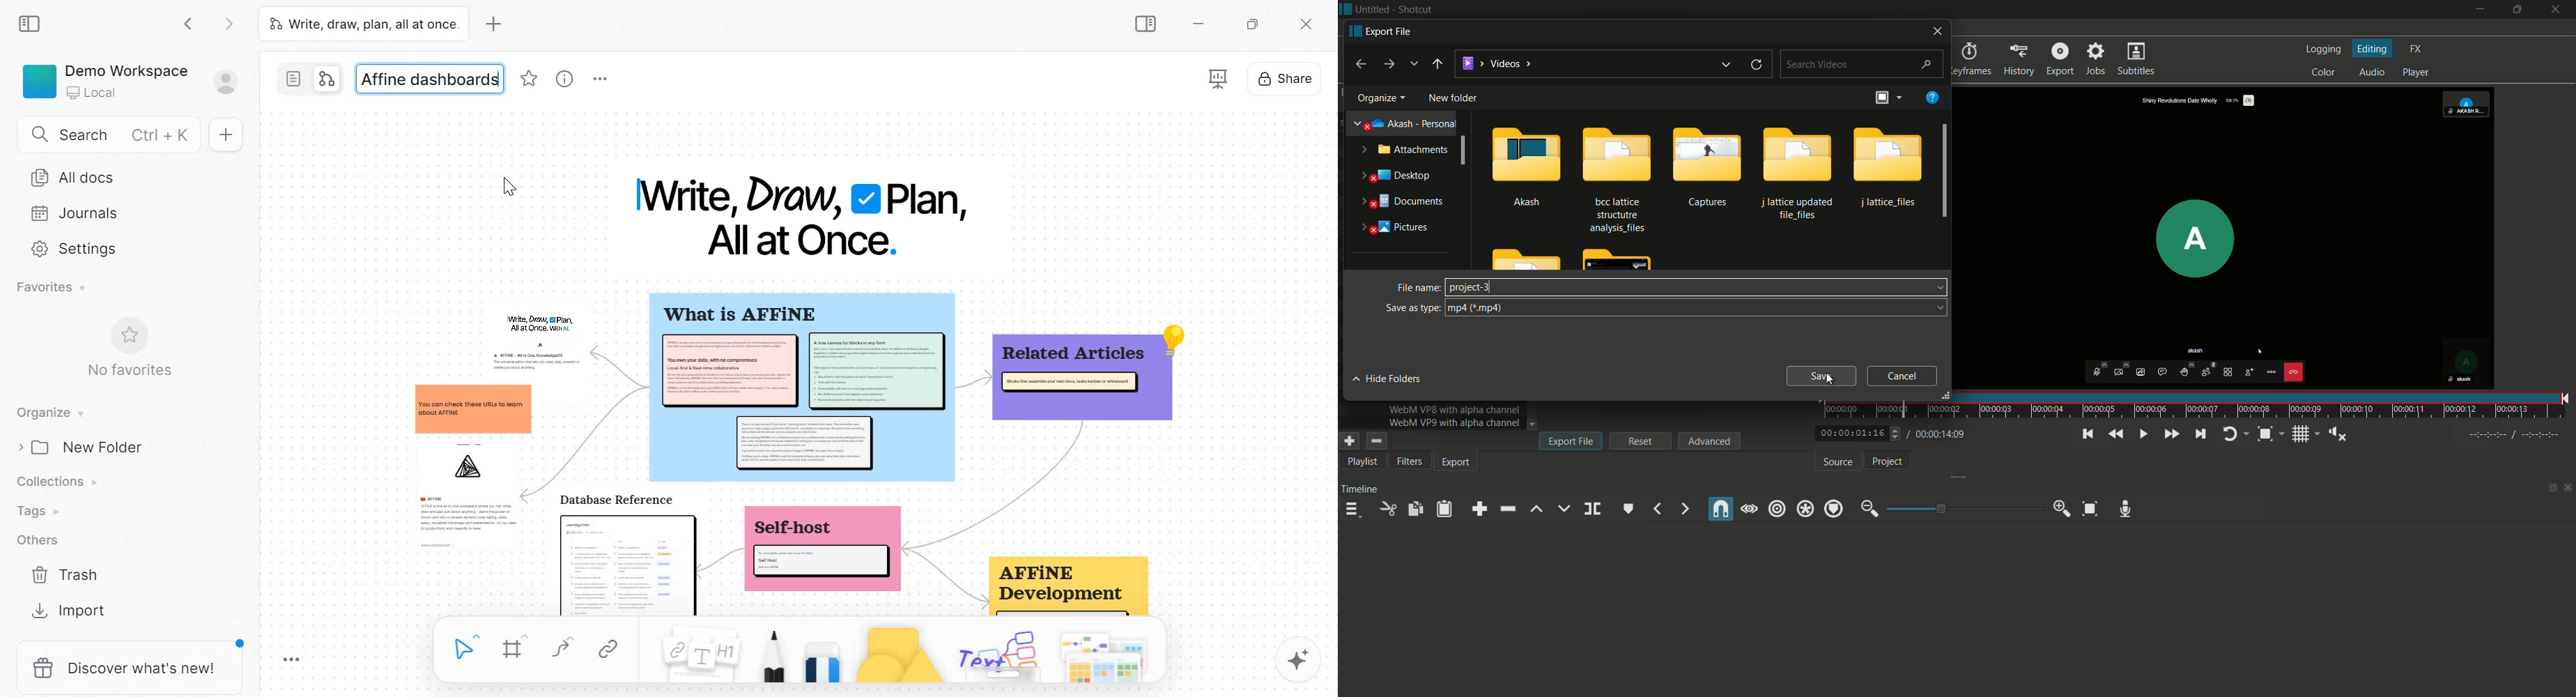 This screenshot has height=700, width=2576. What do you see at coordinates (1836, 462) in the screenshot?
I see `source` at bounding box center [1836, 462].